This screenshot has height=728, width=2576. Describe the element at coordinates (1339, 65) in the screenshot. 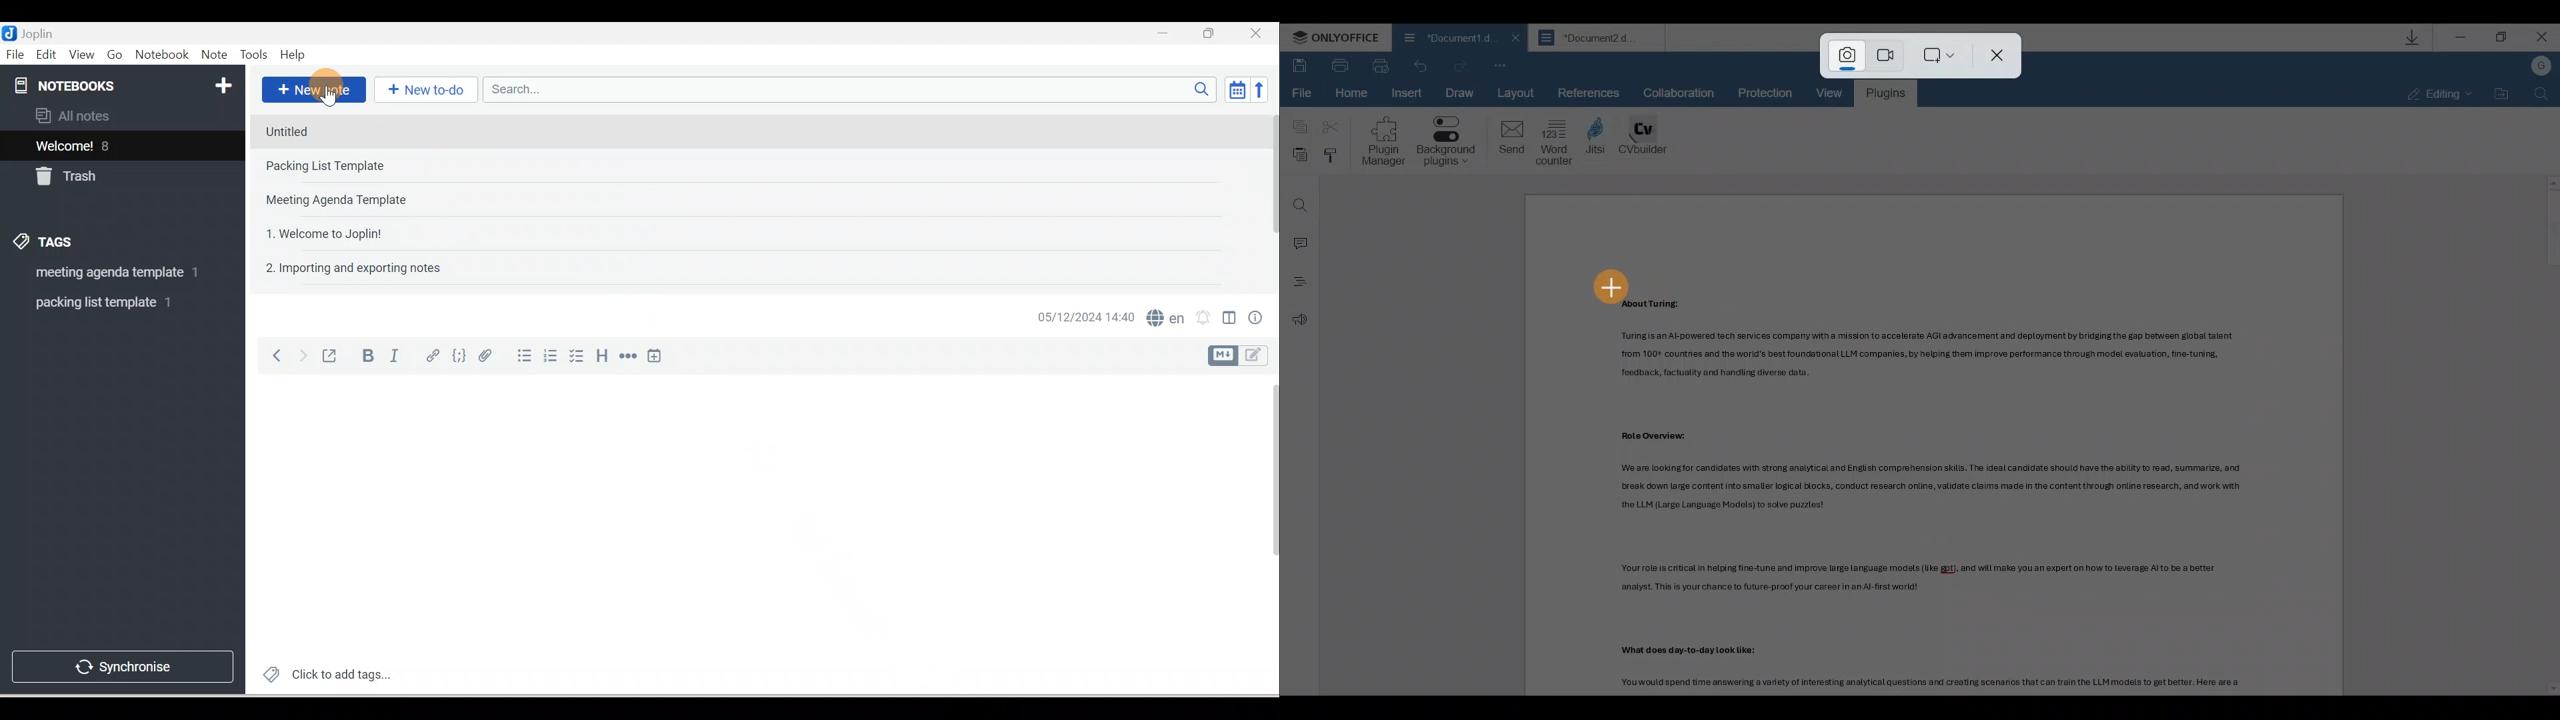

I see `Print file` at that location.